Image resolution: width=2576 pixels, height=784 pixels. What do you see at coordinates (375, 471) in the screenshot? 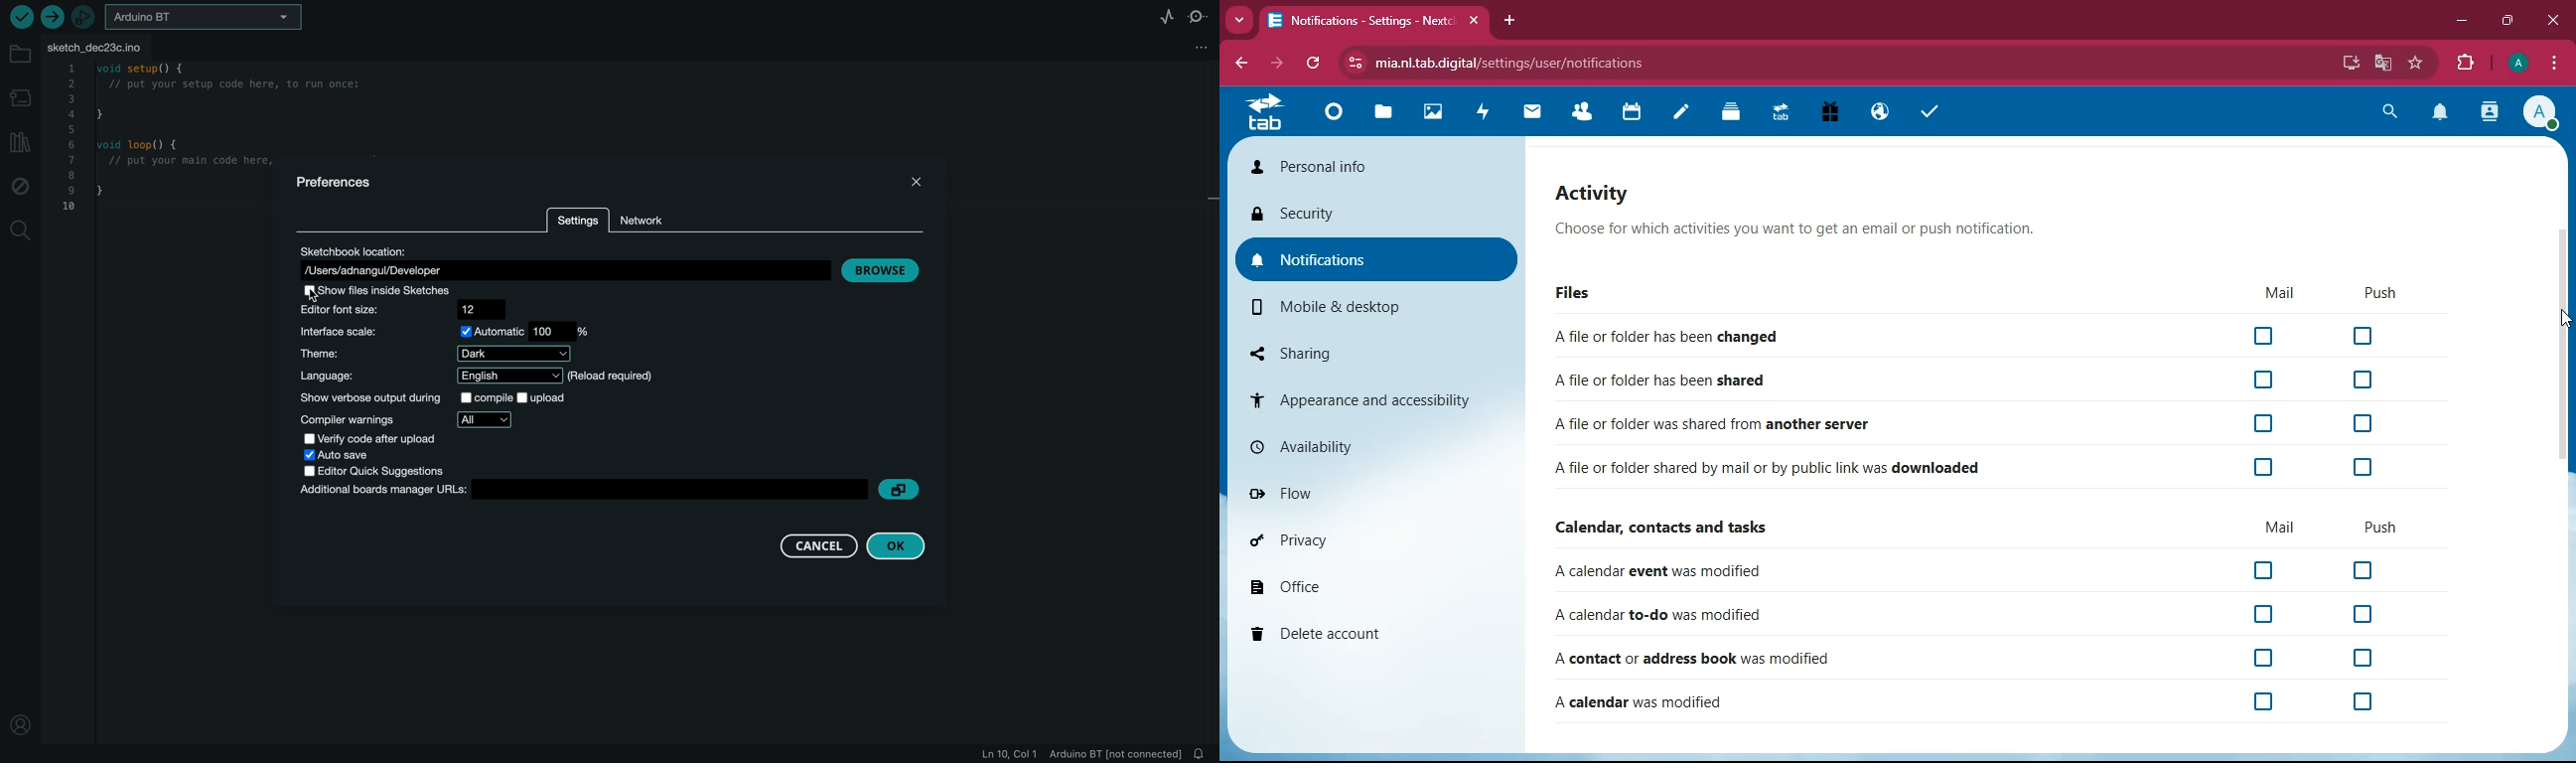
I see `editor` at bounding box center [375, 471].